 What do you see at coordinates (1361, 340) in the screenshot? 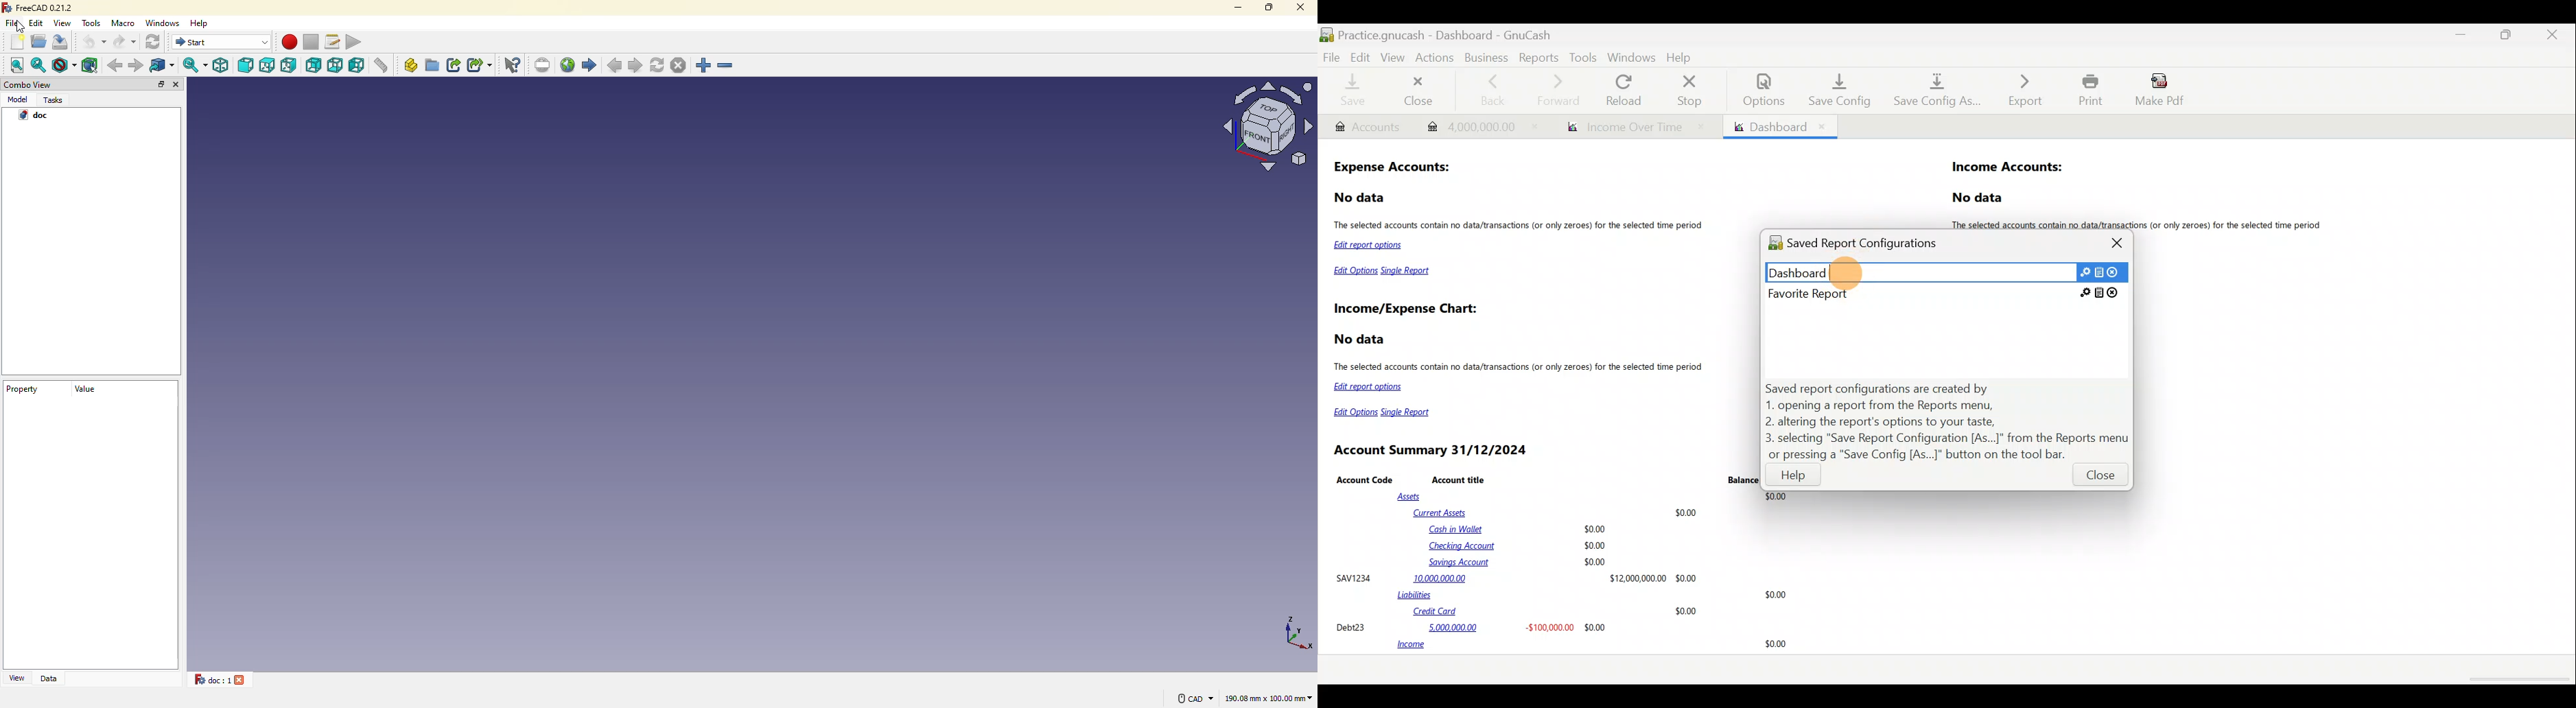
I see `No data` at bounding box center [1361, 340].